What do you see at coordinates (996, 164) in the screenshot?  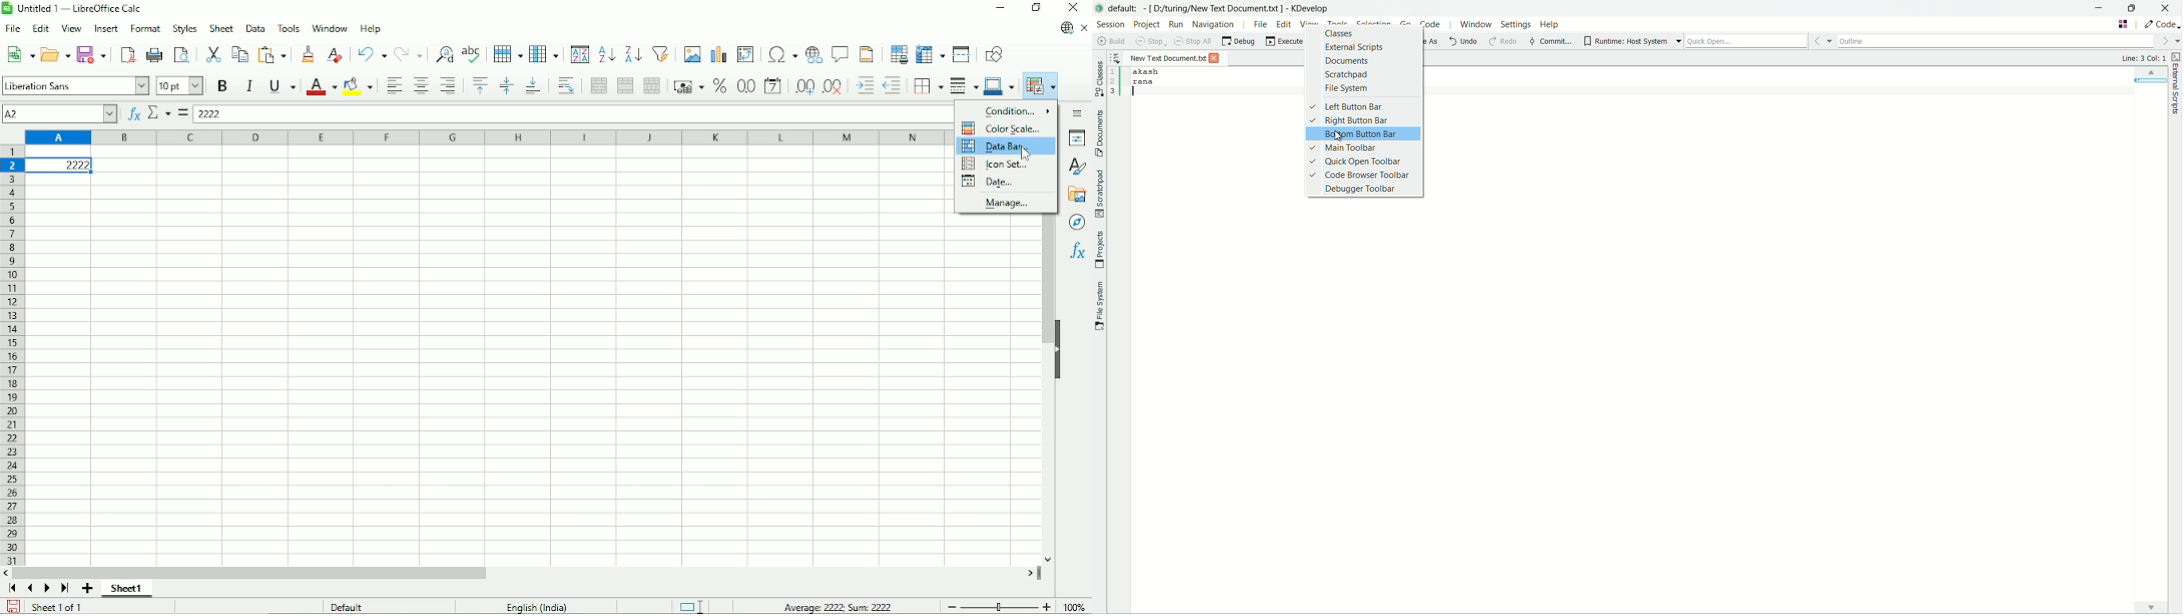 I see `Icon set` at bounding box center [996, 164].